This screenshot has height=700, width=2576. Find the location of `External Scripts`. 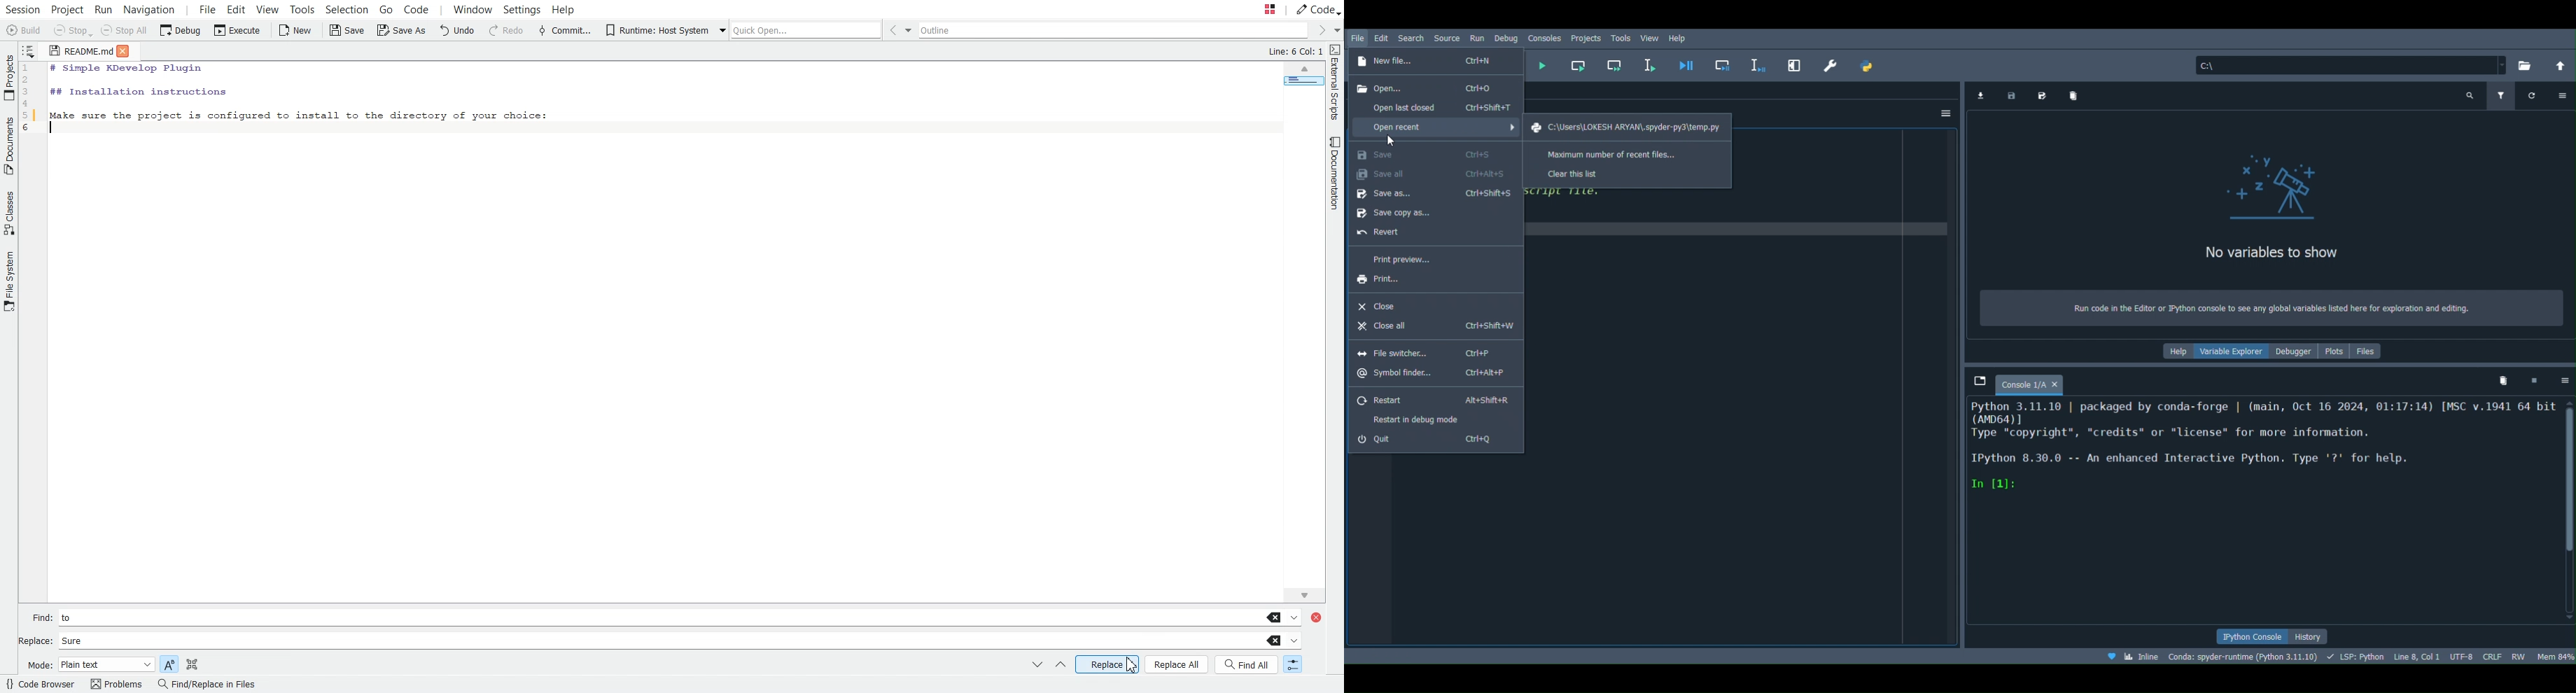

External Scripts is located at coordinates (1336, 83).